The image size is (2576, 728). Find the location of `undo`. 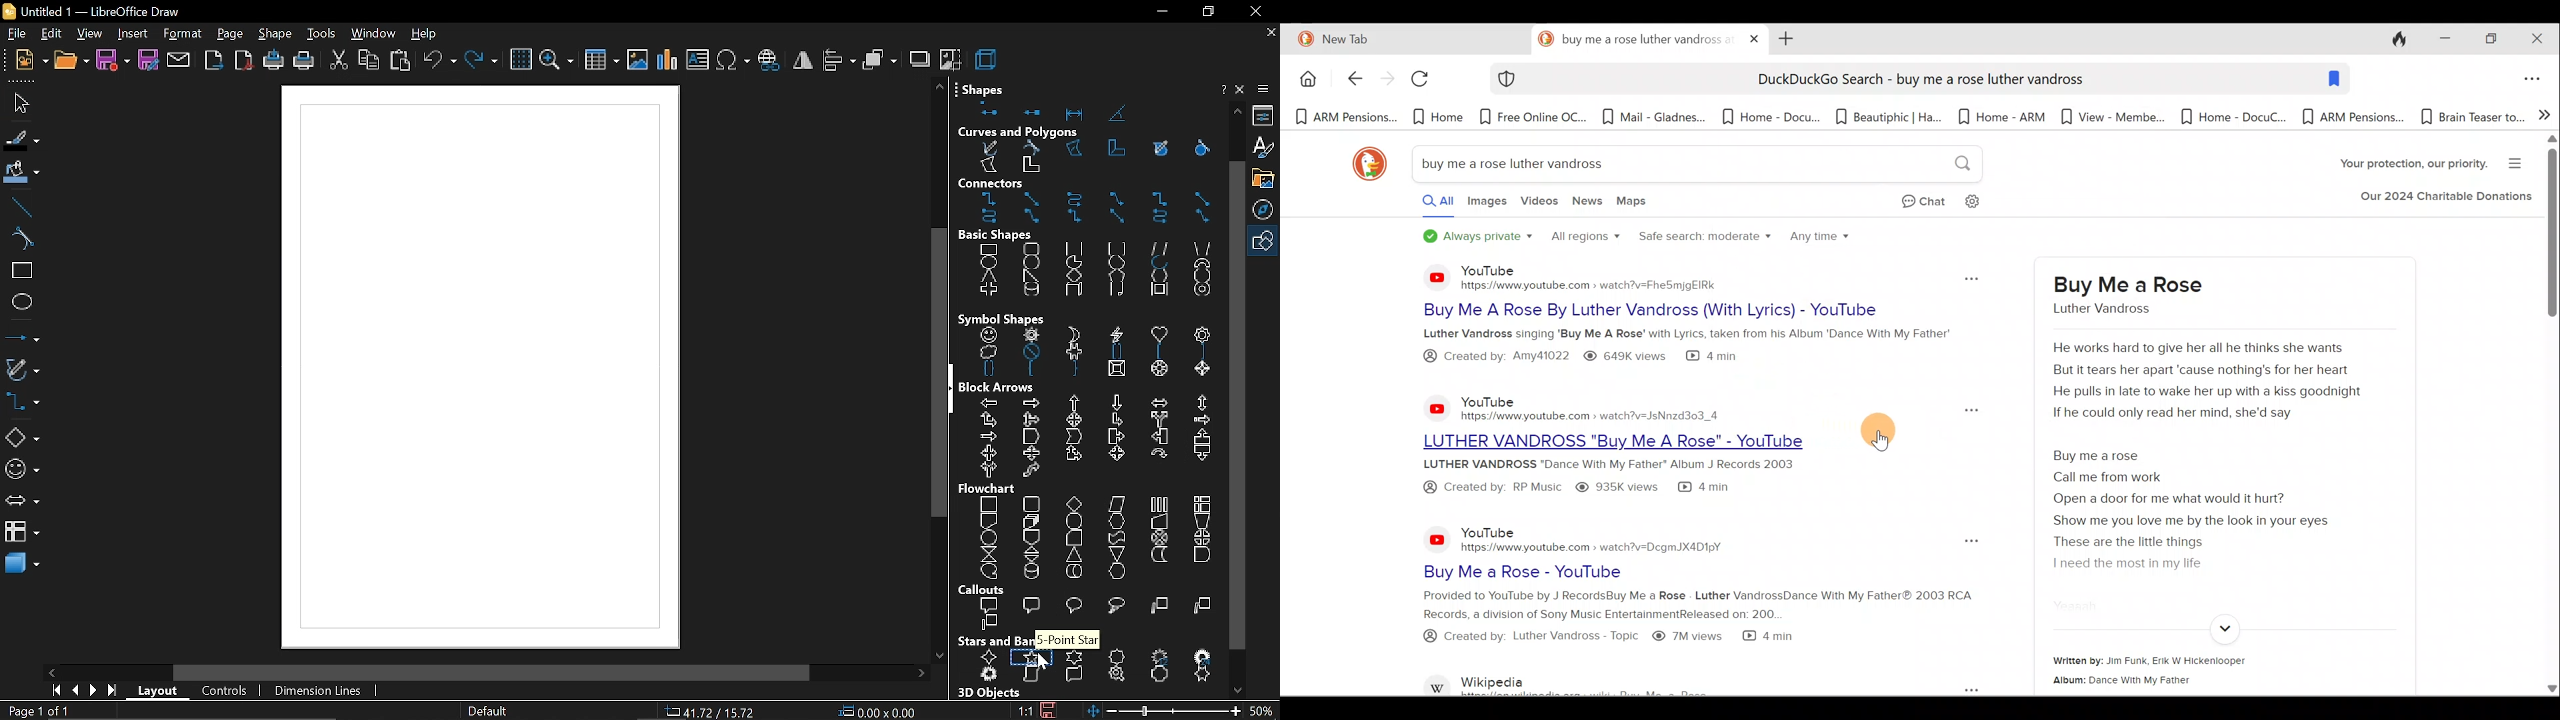

undo is located at coordinates (438, 61).